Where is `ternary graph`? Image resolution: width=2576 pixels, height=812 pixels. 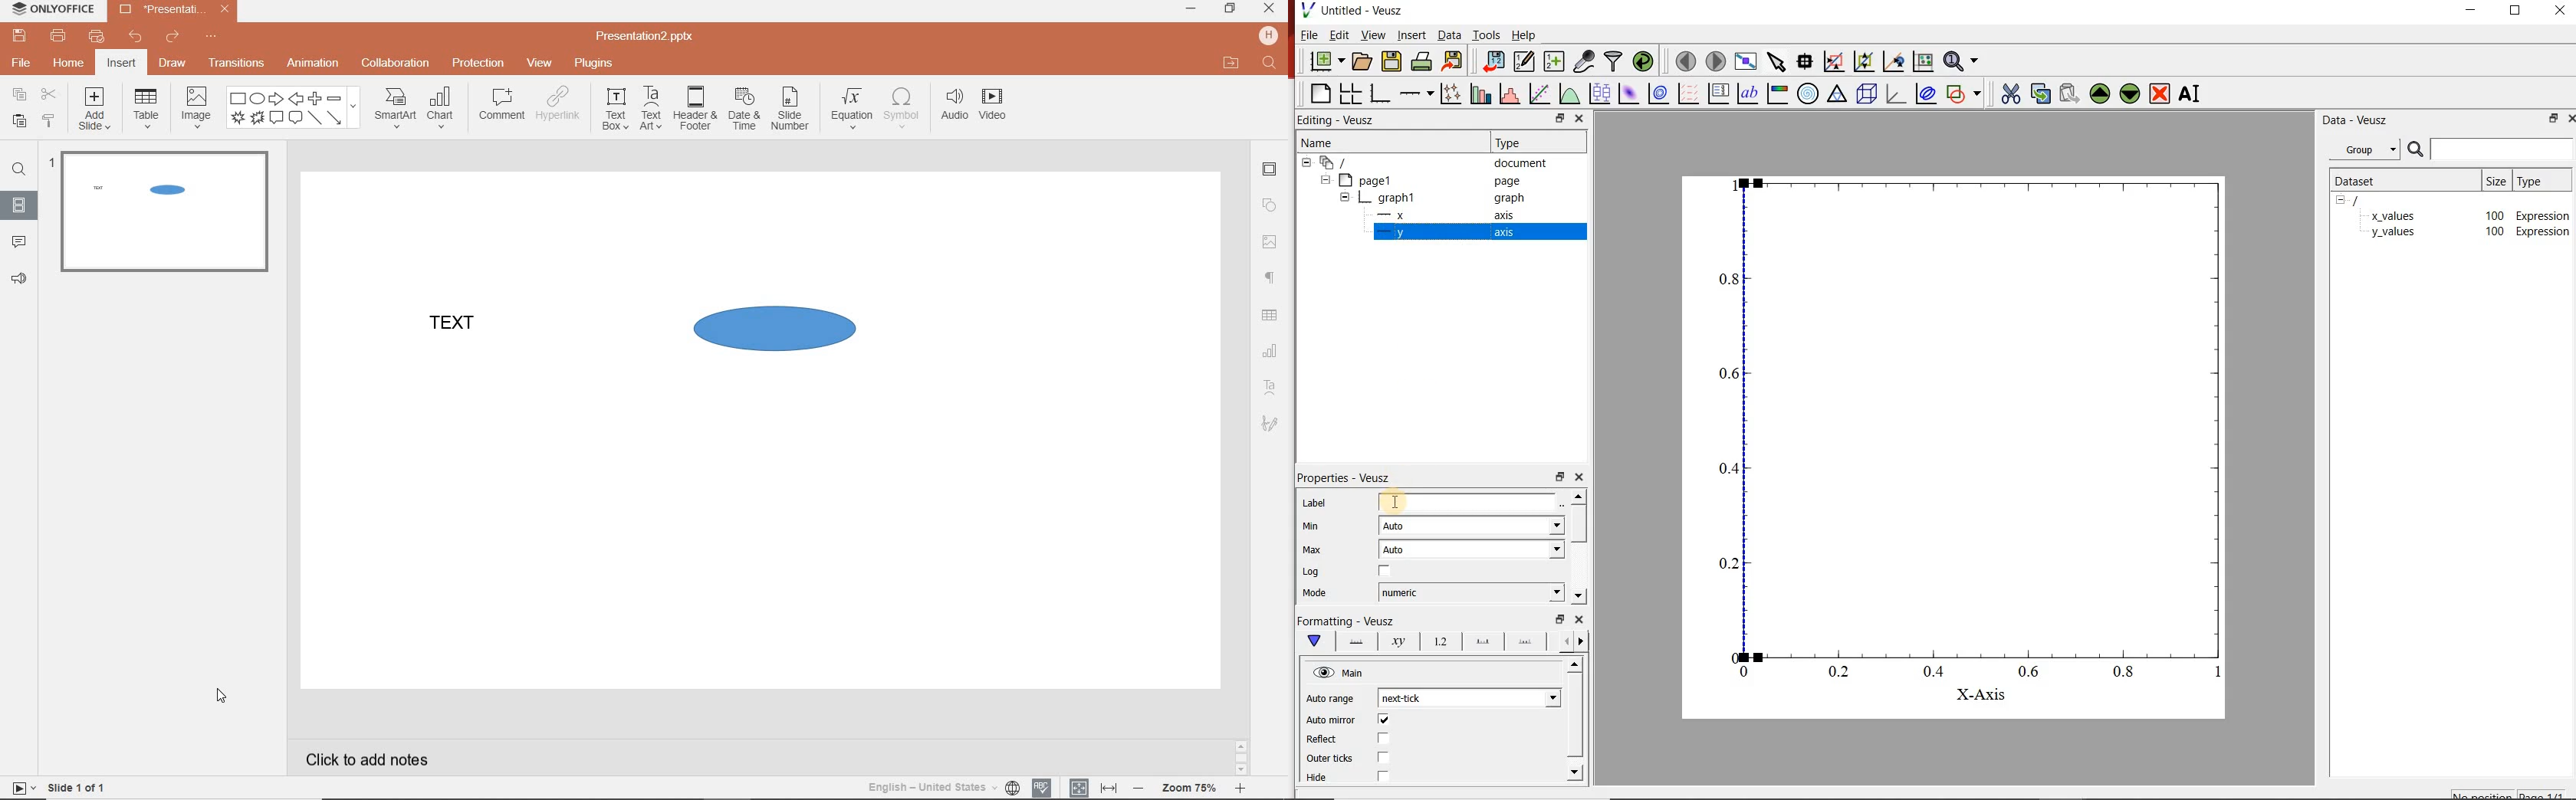 ternary graph is located at coordinates (1838, 96).